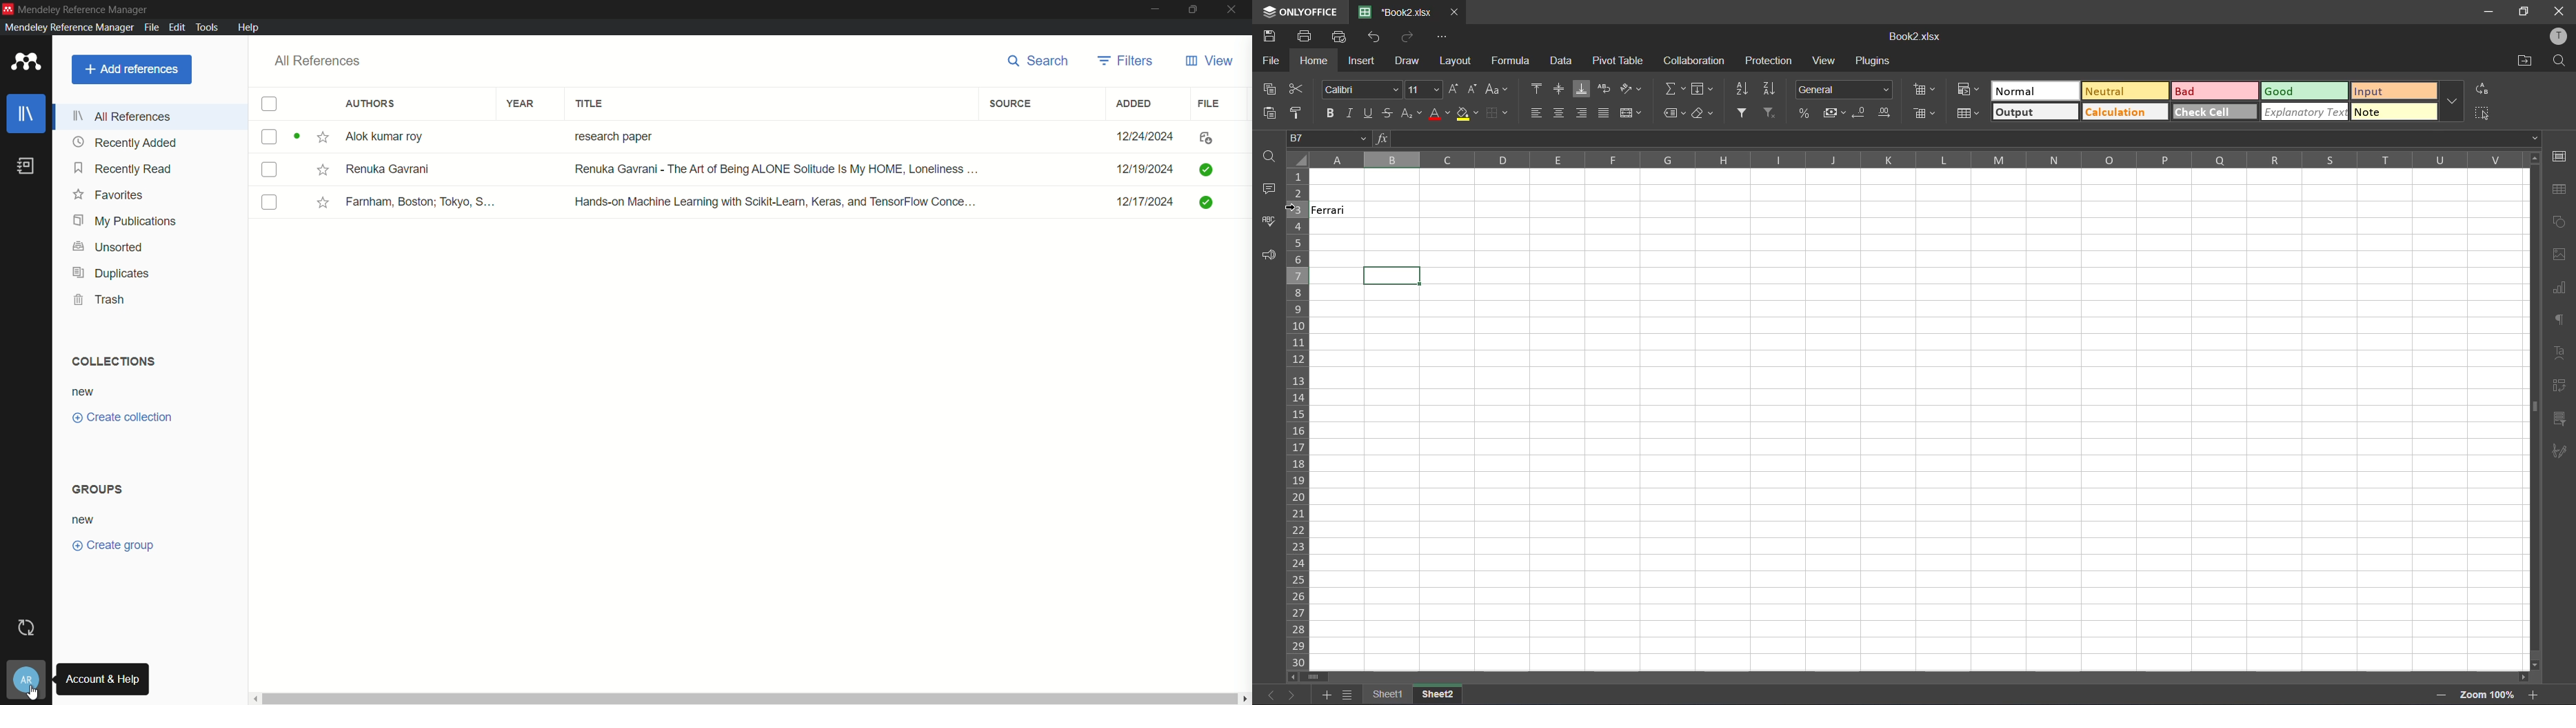 The height and width of the screenshot is (728, 2576). I want to click on filter, so click(1744, 112).